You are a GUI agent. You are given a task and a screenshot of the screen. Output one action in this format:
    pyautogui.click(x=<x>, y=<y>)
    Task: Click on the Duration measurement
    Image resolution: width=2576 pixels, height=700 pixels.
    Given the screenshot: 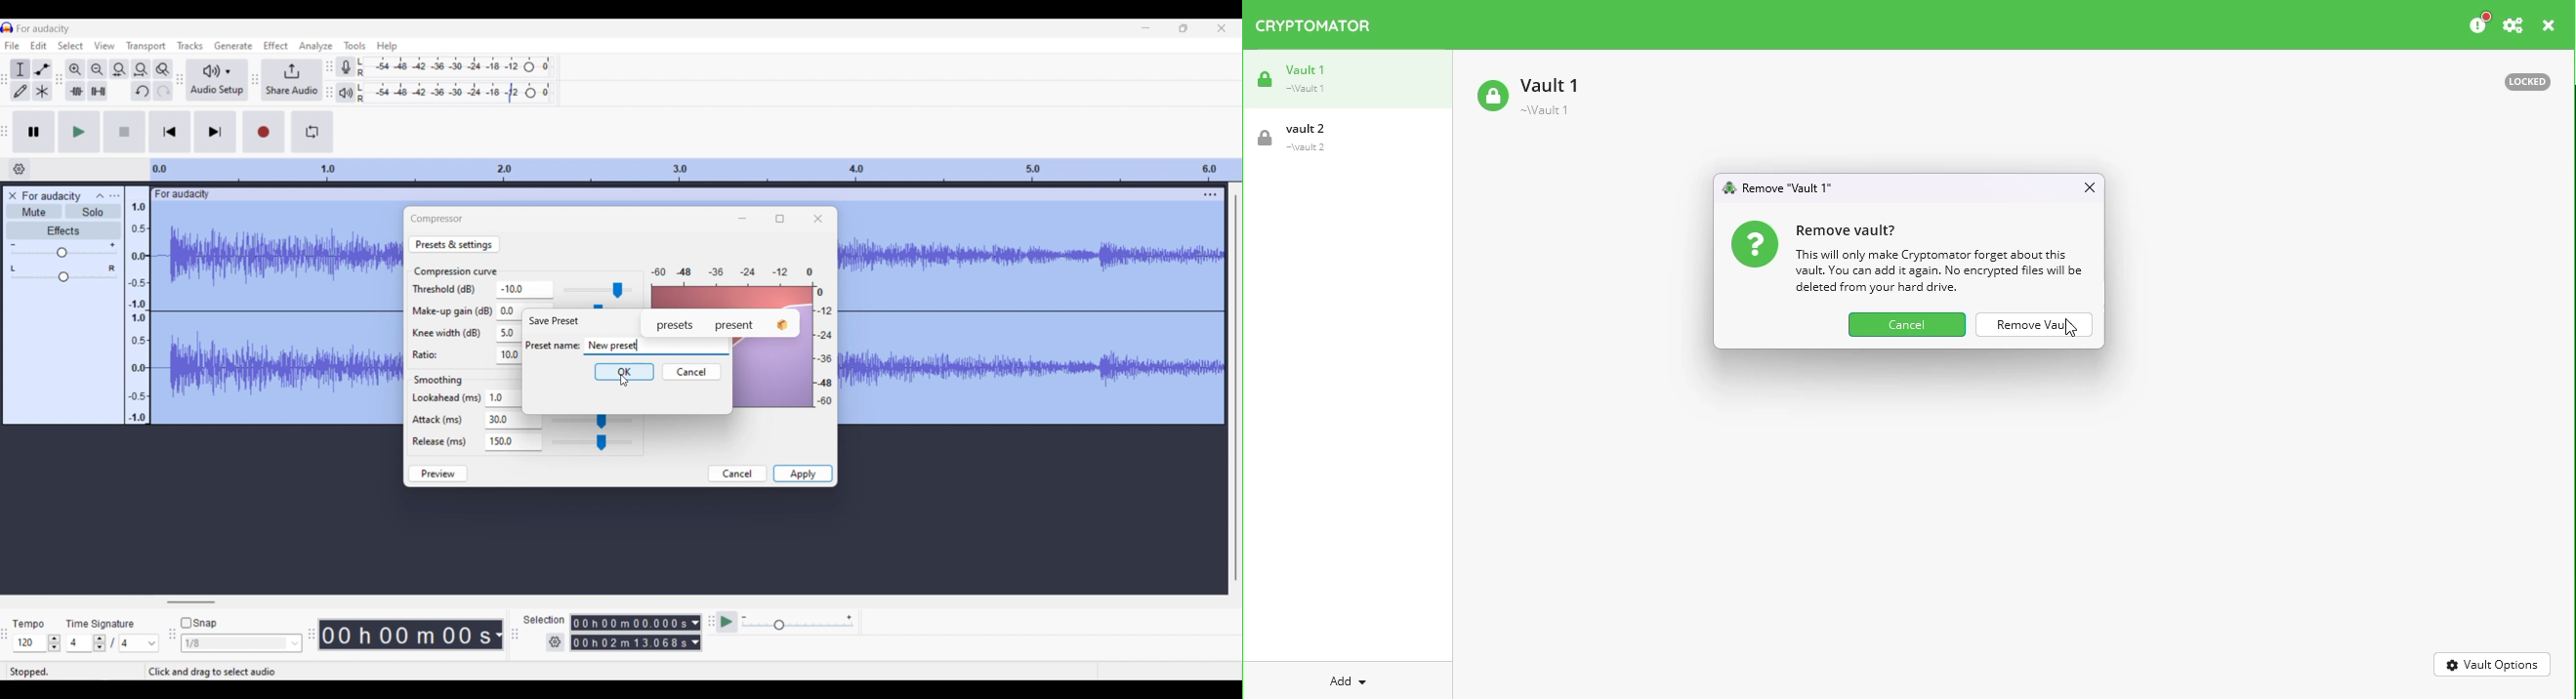 What is the action you would take?
    pyautogui.click(x=498, y=635)
    